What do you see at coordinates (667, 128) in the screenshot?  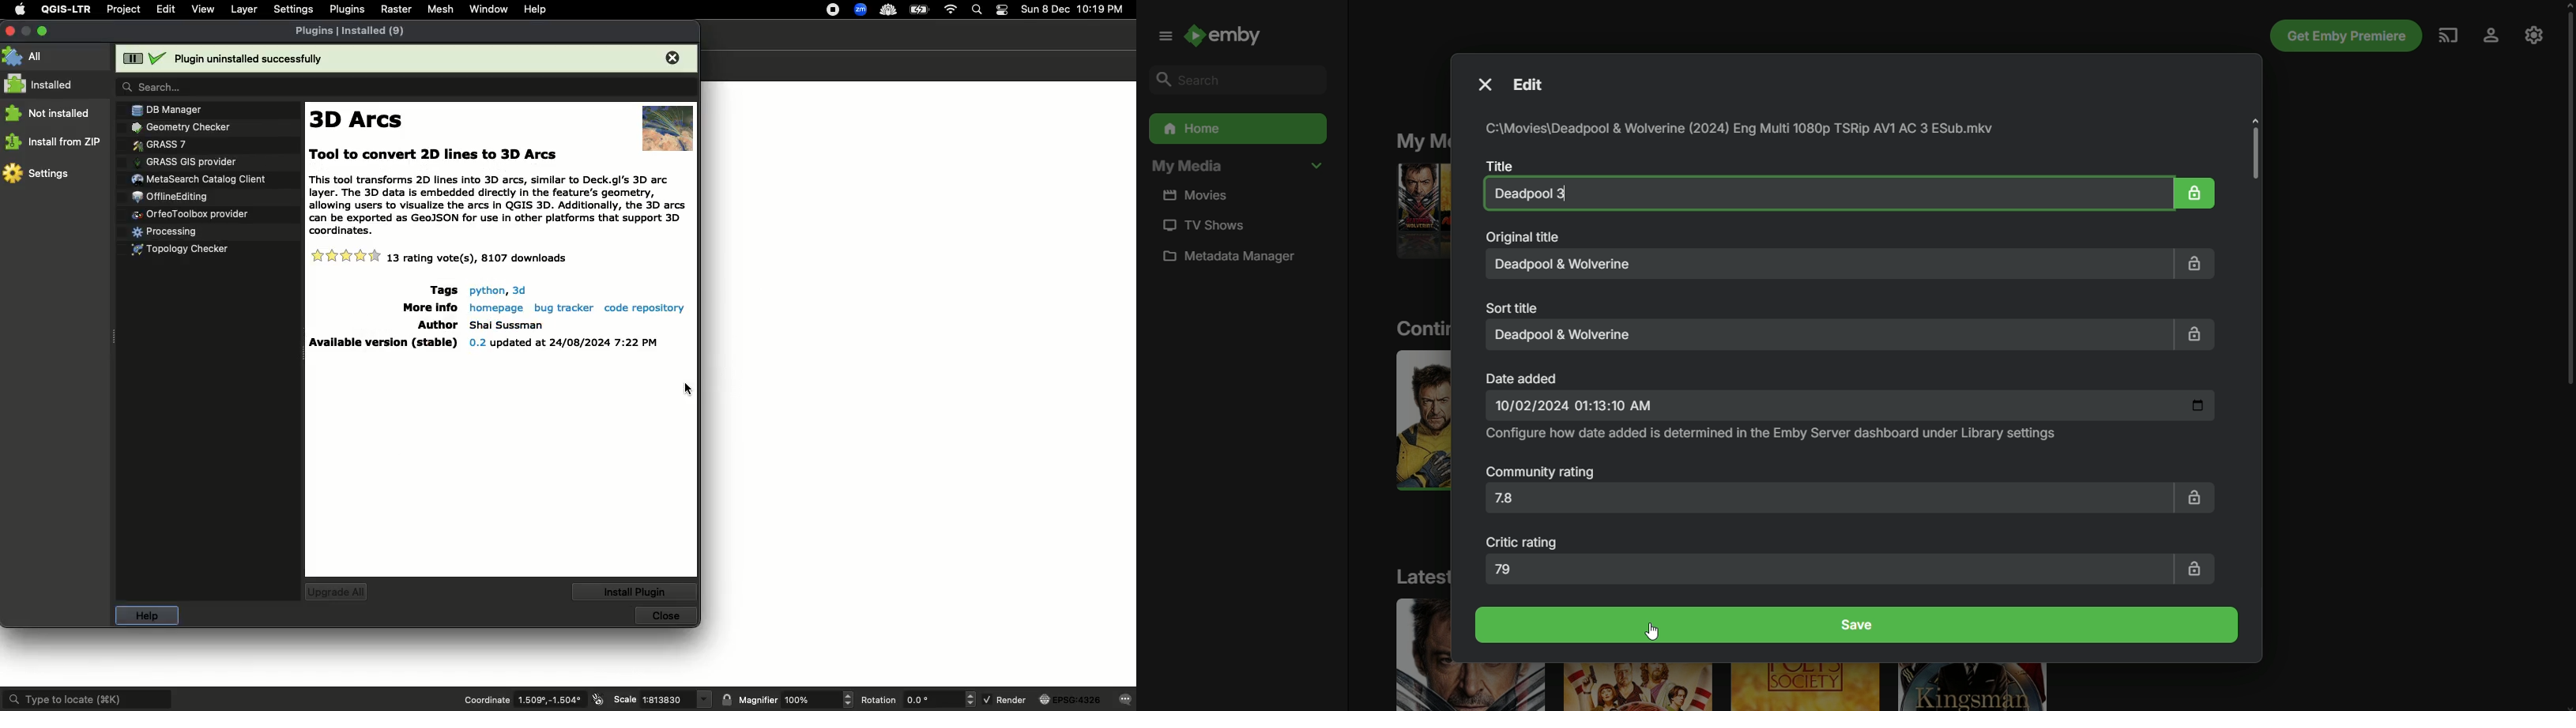 I see `image` at bounding box center [667, 128].